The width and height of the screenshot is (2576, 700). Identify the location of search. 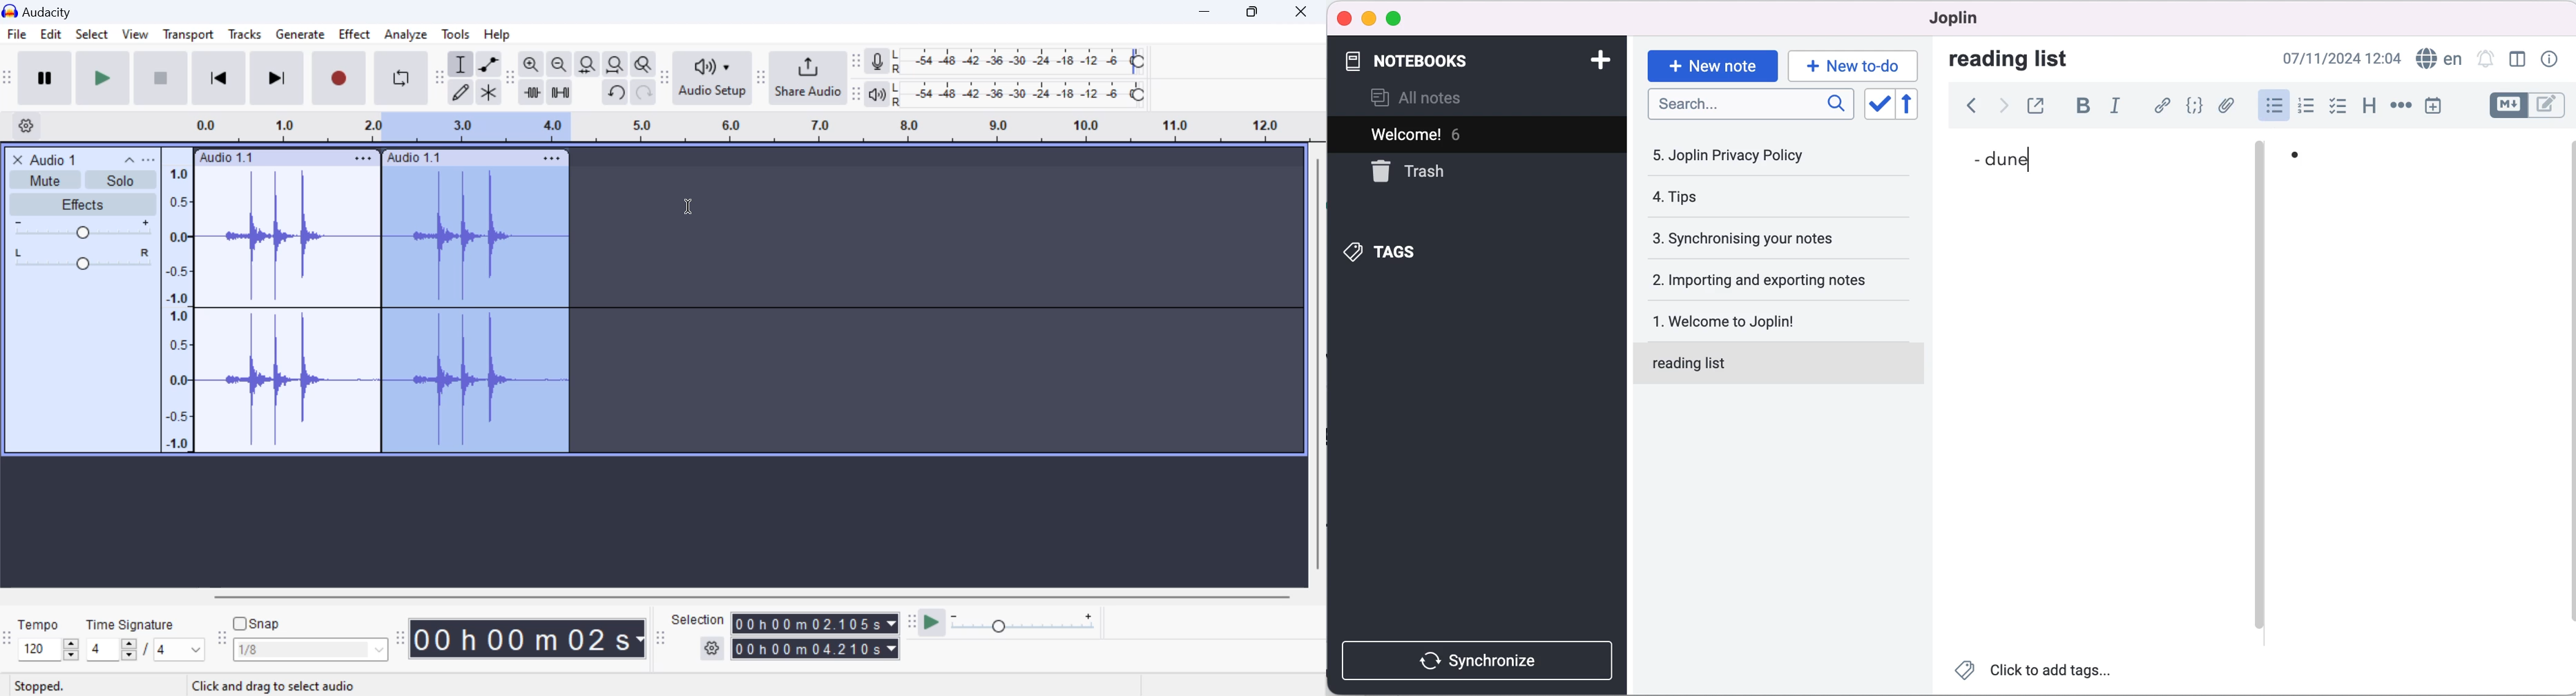
(1751, 104).